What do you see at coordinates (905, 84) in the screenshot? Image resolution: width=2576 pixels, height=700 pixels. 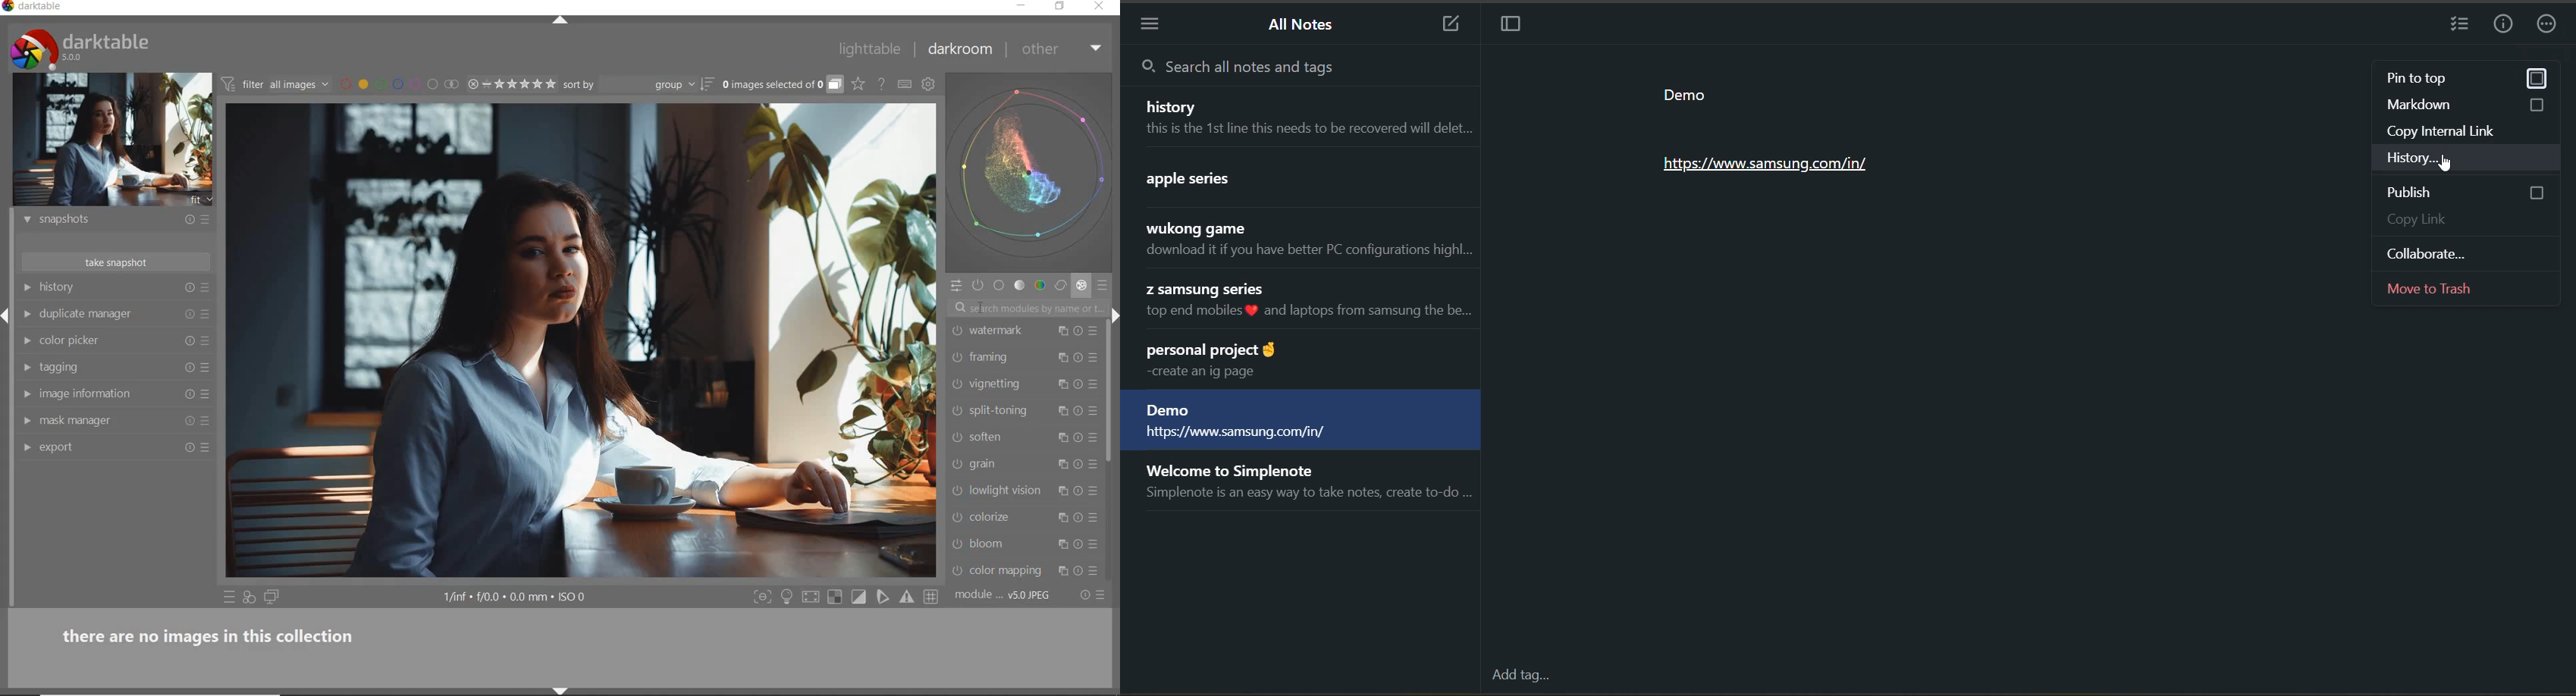 I see `set keyboard shortcuts` at bounding box center [905, 84].